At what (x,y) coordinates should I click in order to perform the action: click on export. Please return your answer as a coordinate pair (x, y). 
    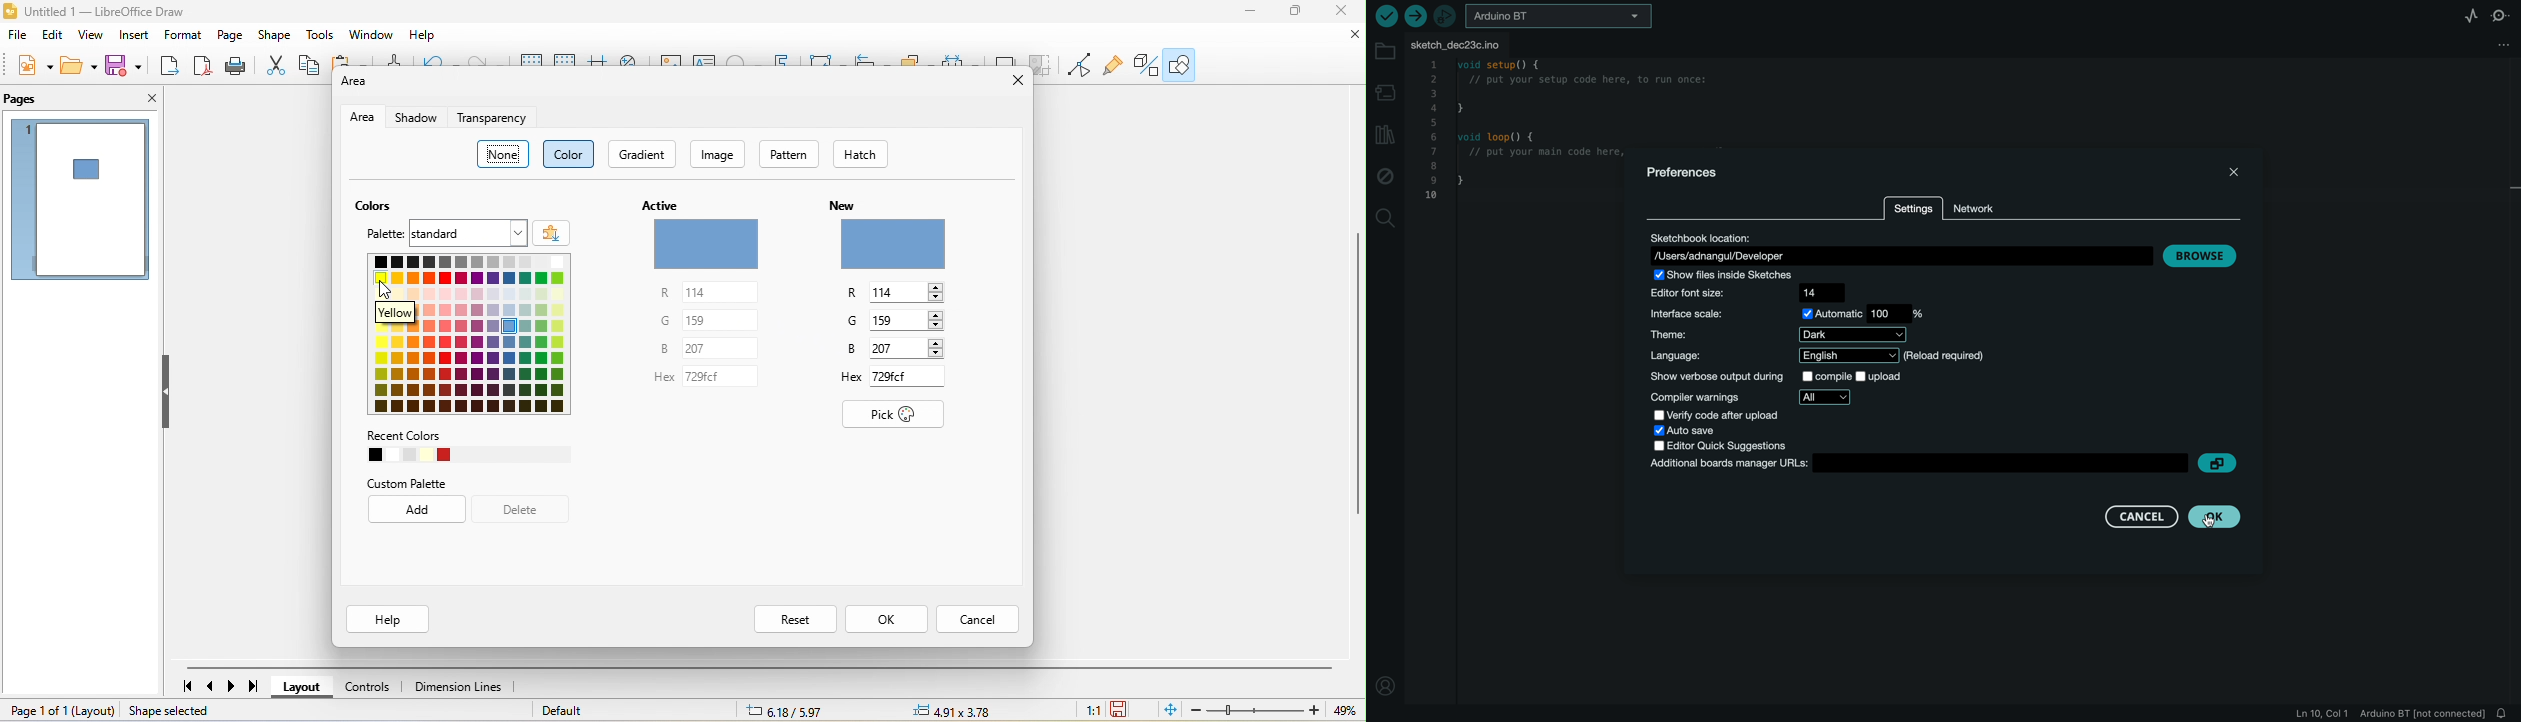
    Looking at the image, I should click on (169, 68).